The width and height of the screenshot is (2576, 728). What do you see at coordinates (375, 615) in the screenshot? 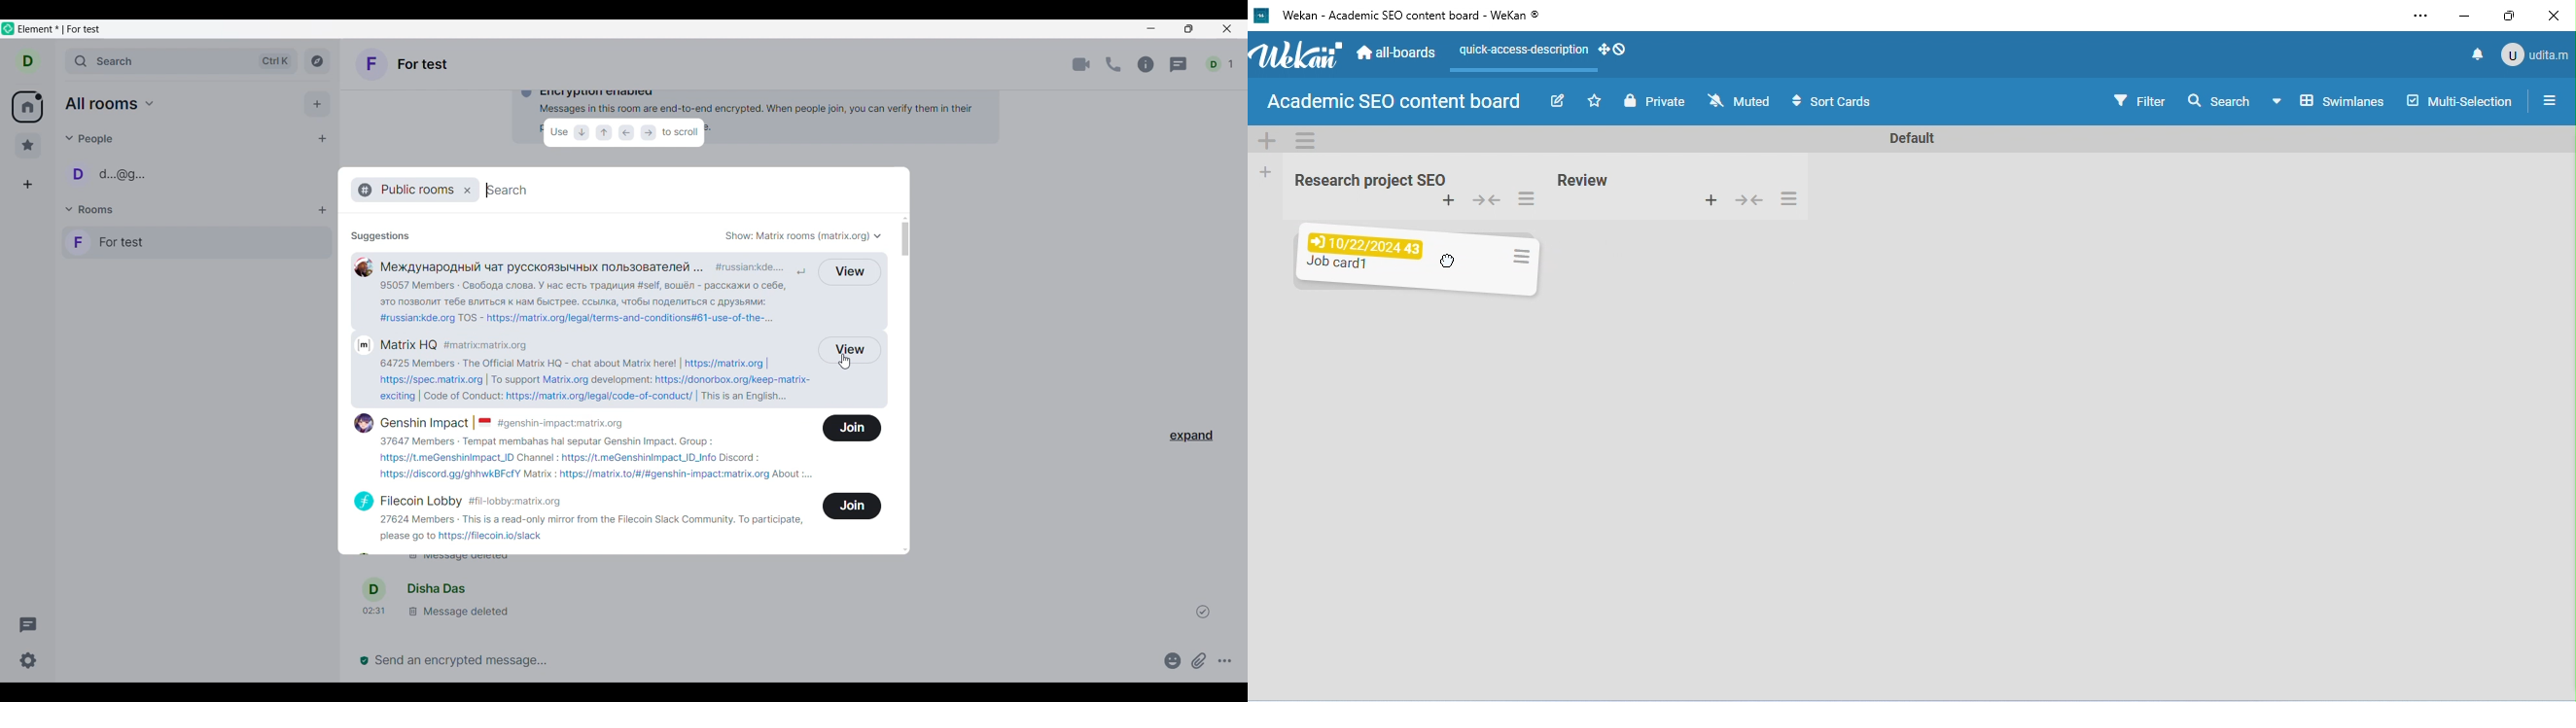
I see `02:31` at bounding box center [375, 615].